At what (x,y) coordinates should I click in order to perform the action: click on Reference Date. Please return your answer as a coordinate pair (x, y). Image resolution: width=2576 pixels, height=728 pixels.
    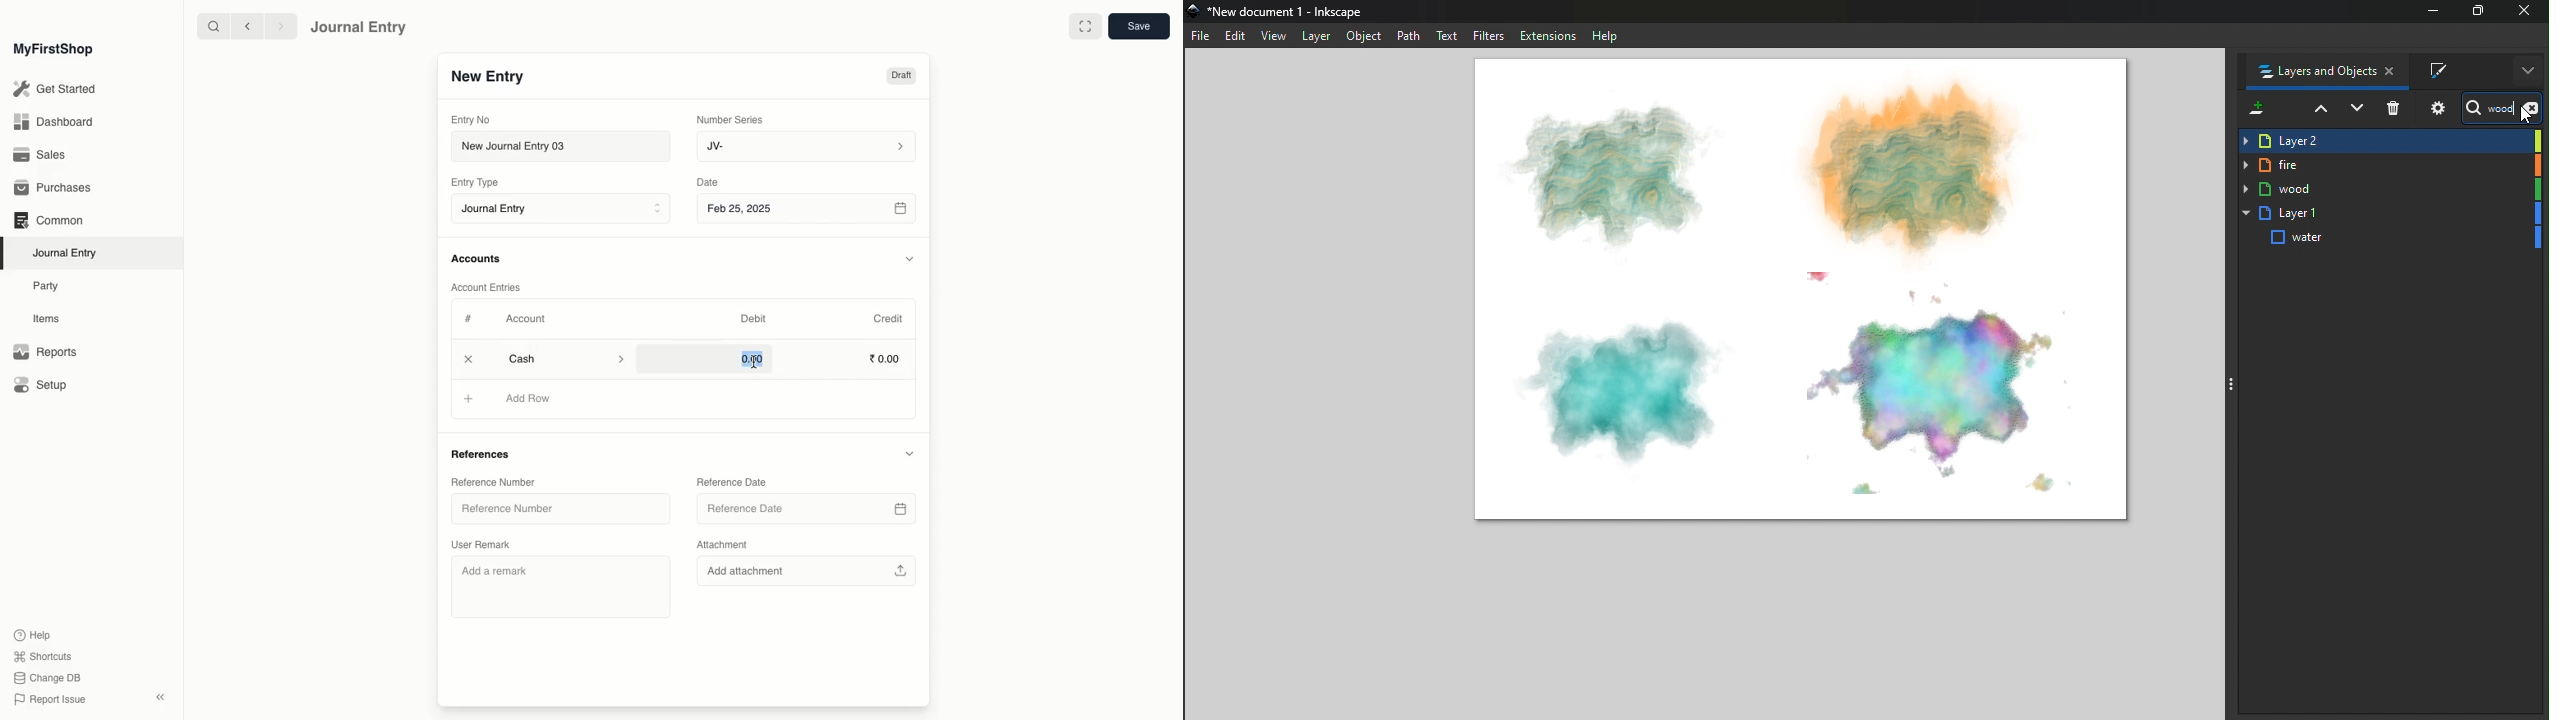
    Looking at the image, I should click on (734, 481).